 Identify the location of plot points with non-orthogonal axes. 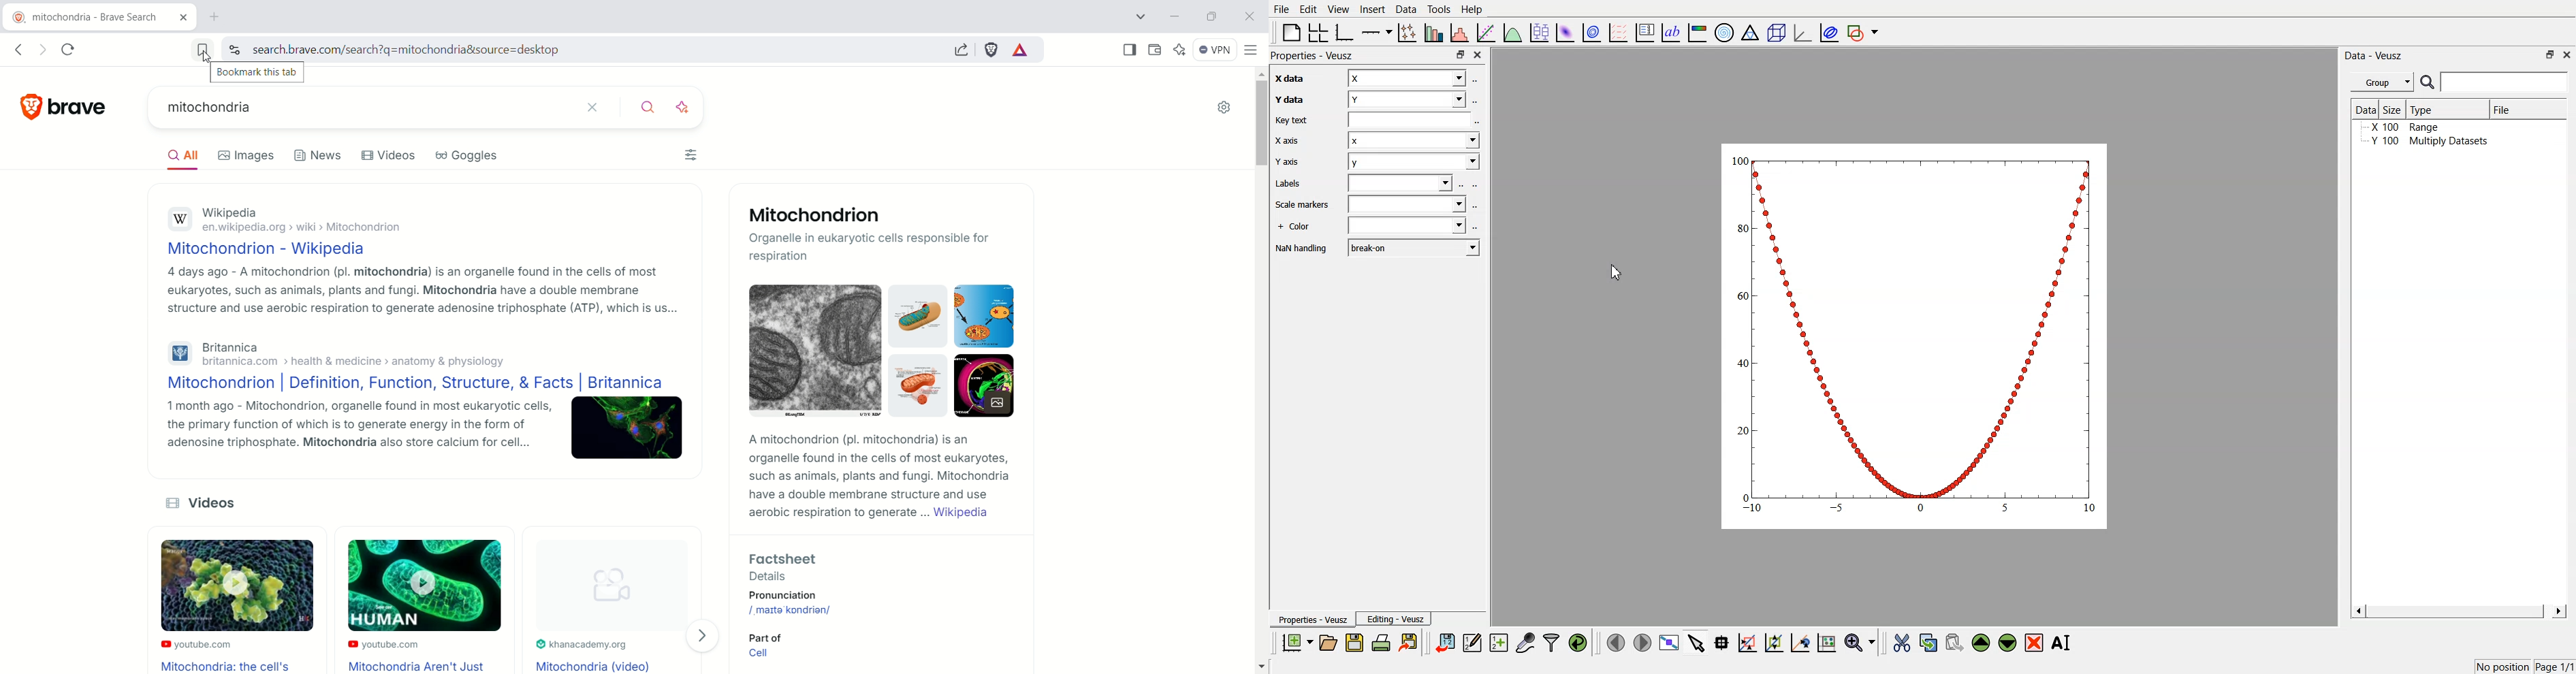
(1406, 32).